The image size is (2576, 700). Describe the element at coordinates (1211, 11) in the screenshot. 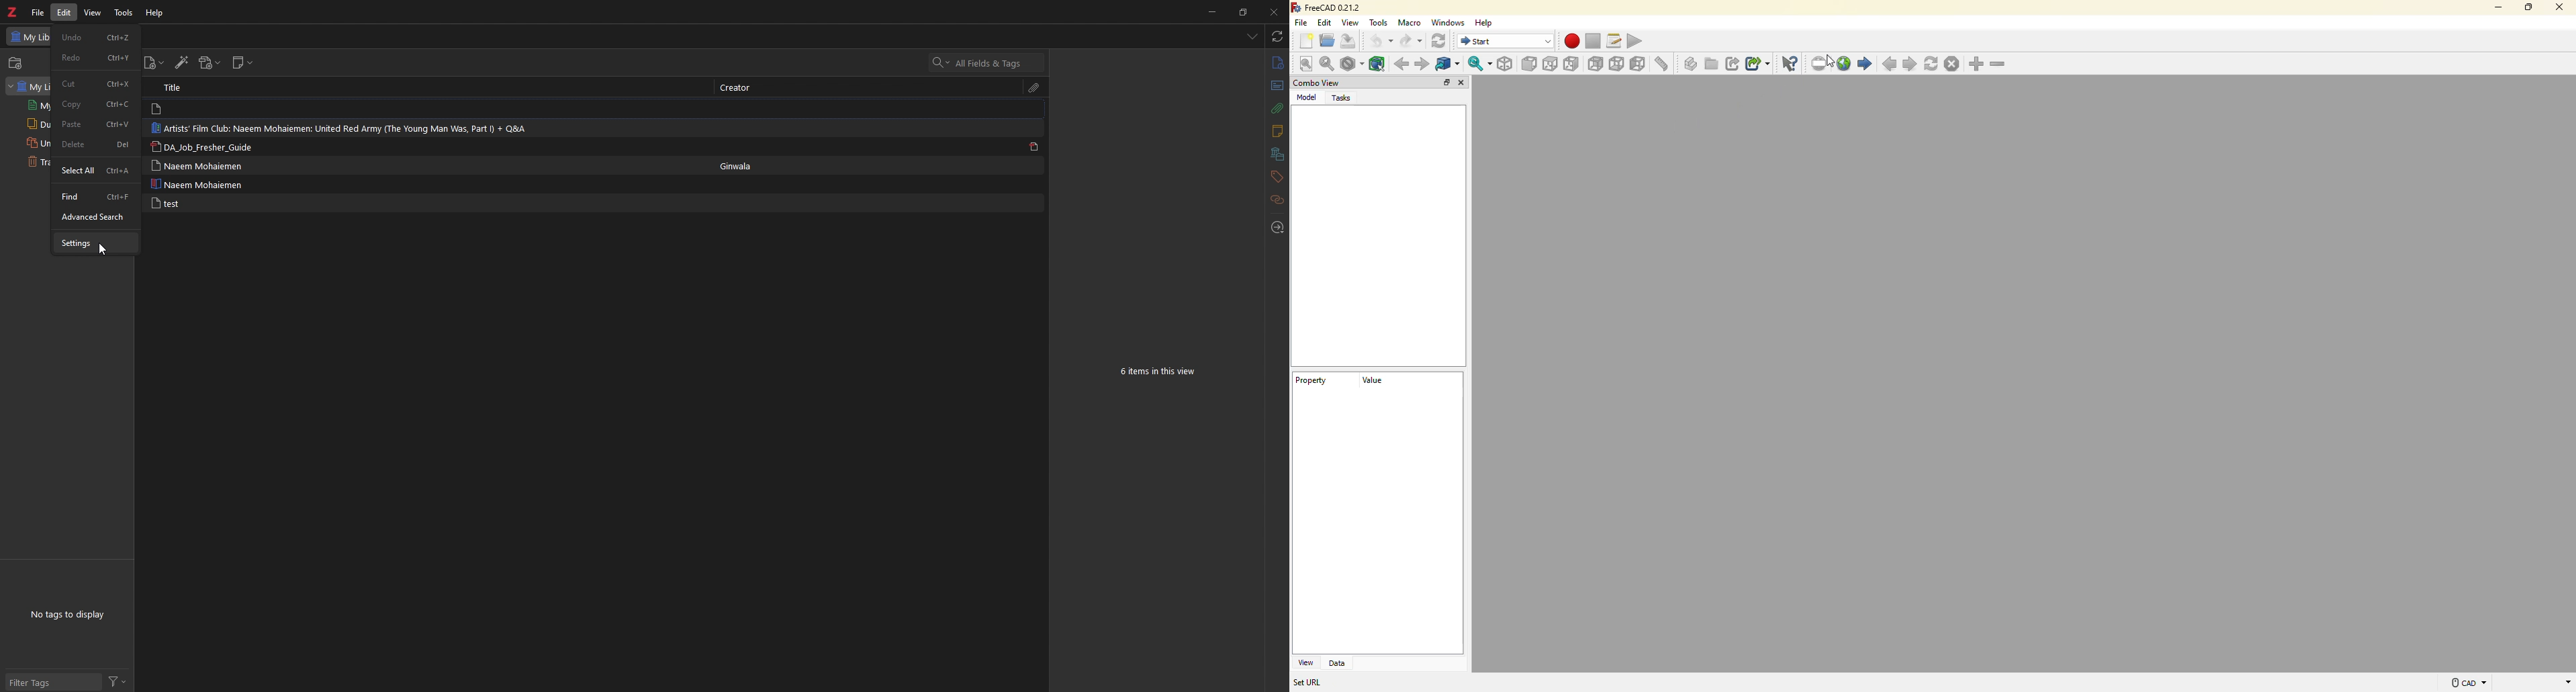

I see `minimize` at that location.